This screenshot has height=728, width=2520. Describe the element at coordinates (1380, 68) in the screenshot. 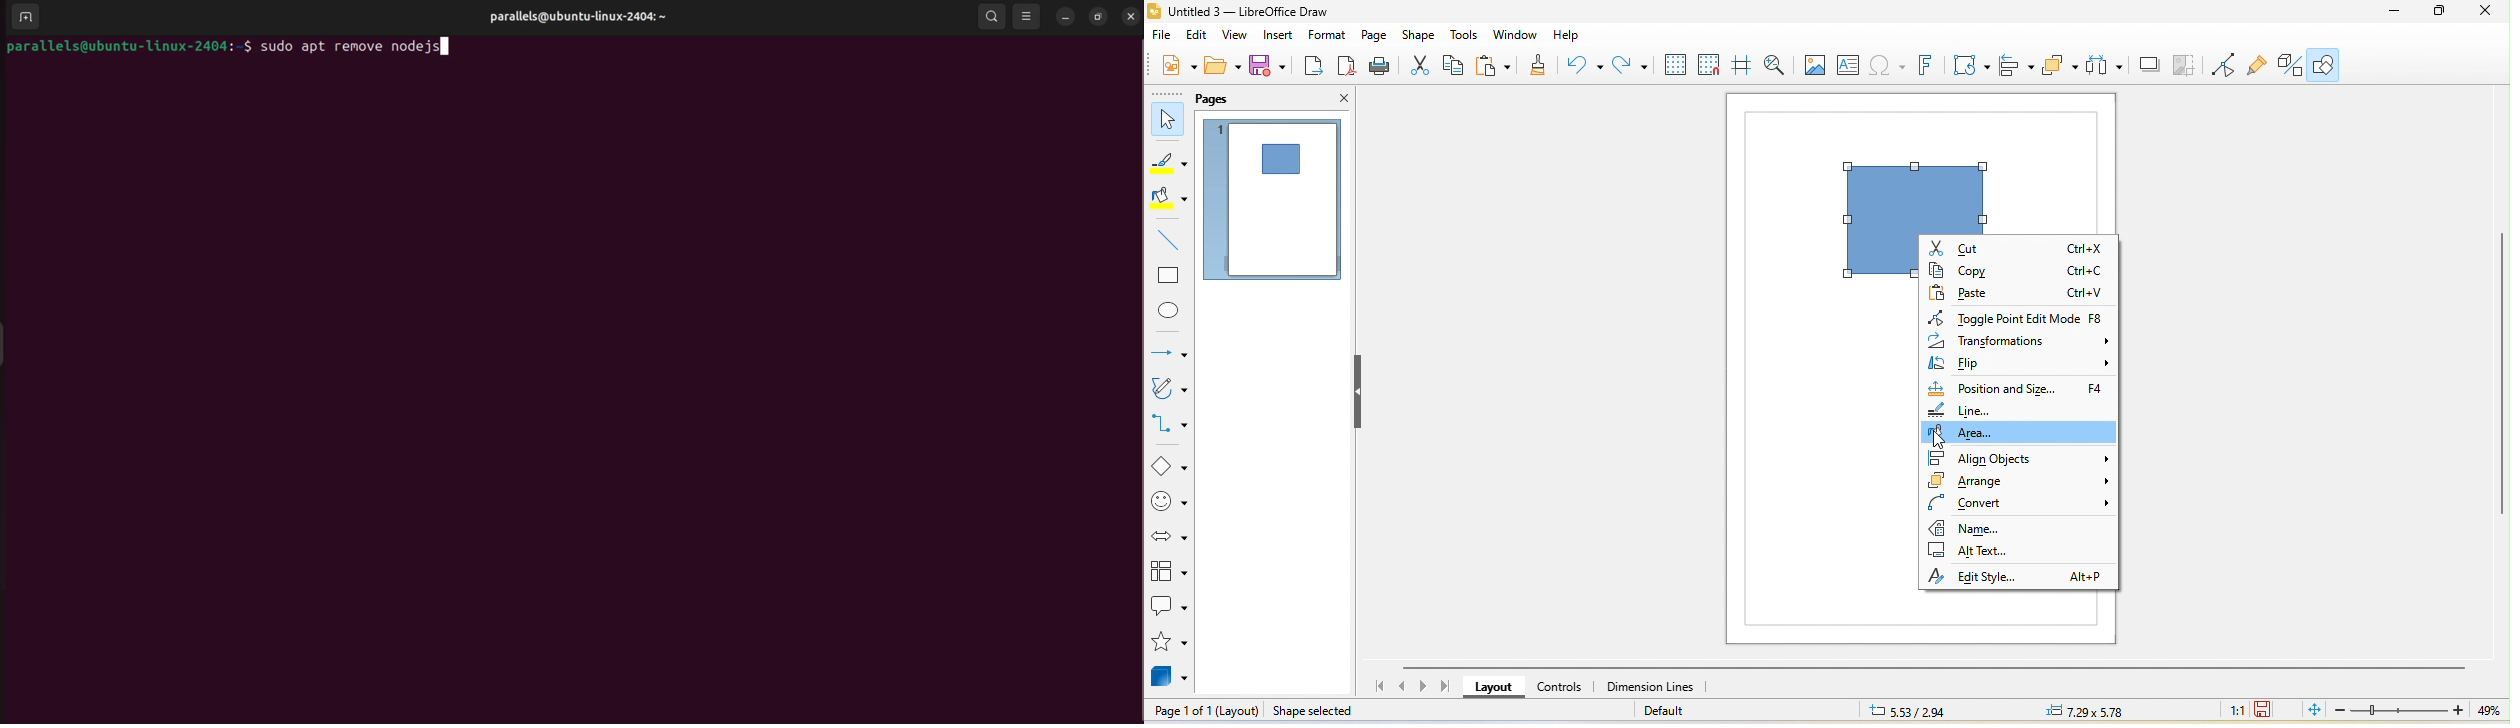

I see `print` at that location.